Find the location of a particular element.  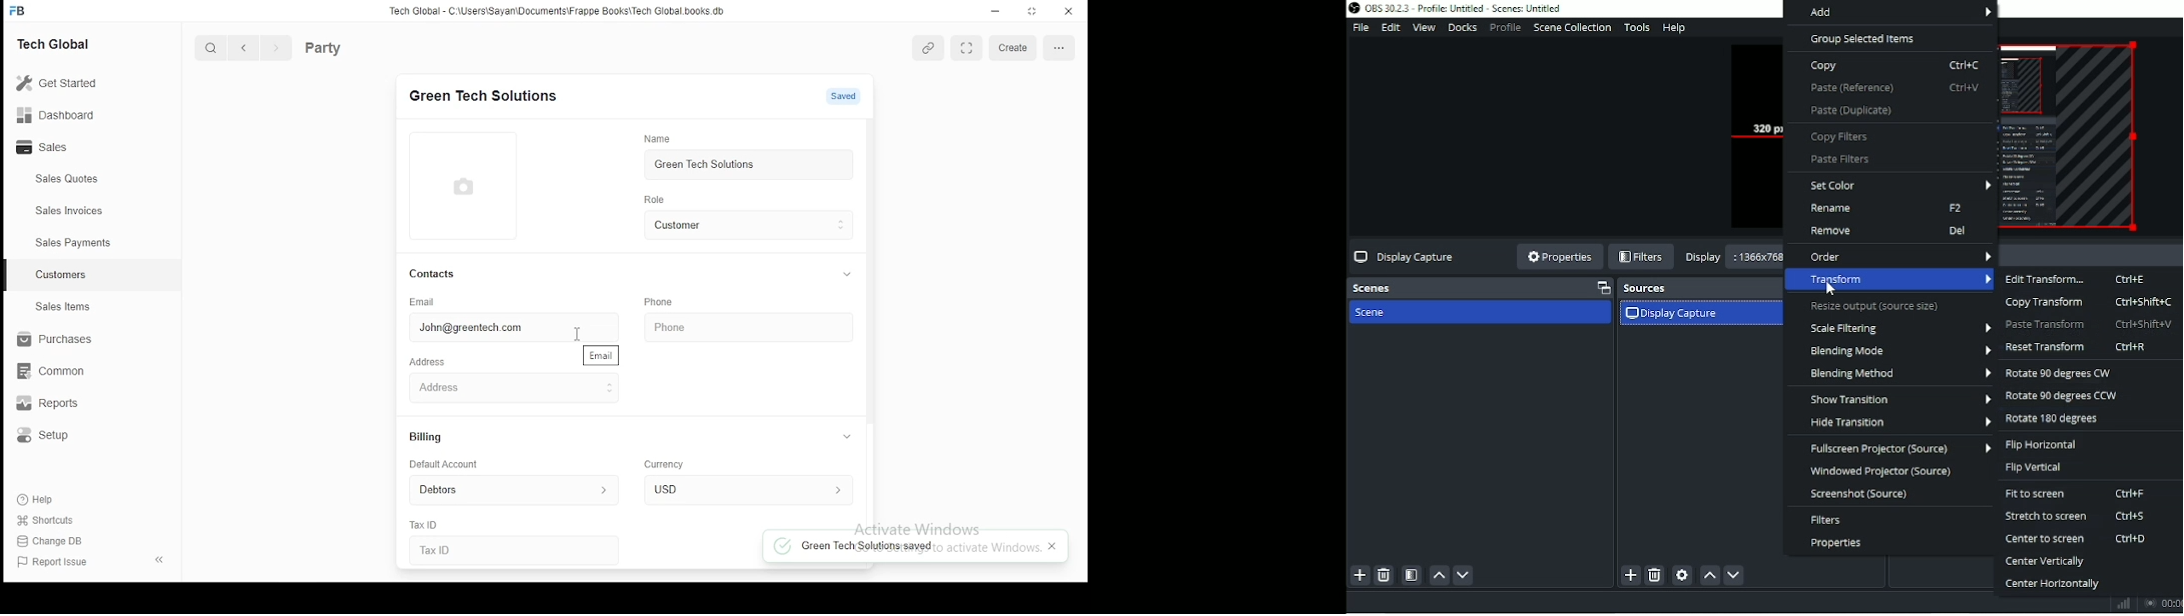

billing is located at coordinates (427, 438).